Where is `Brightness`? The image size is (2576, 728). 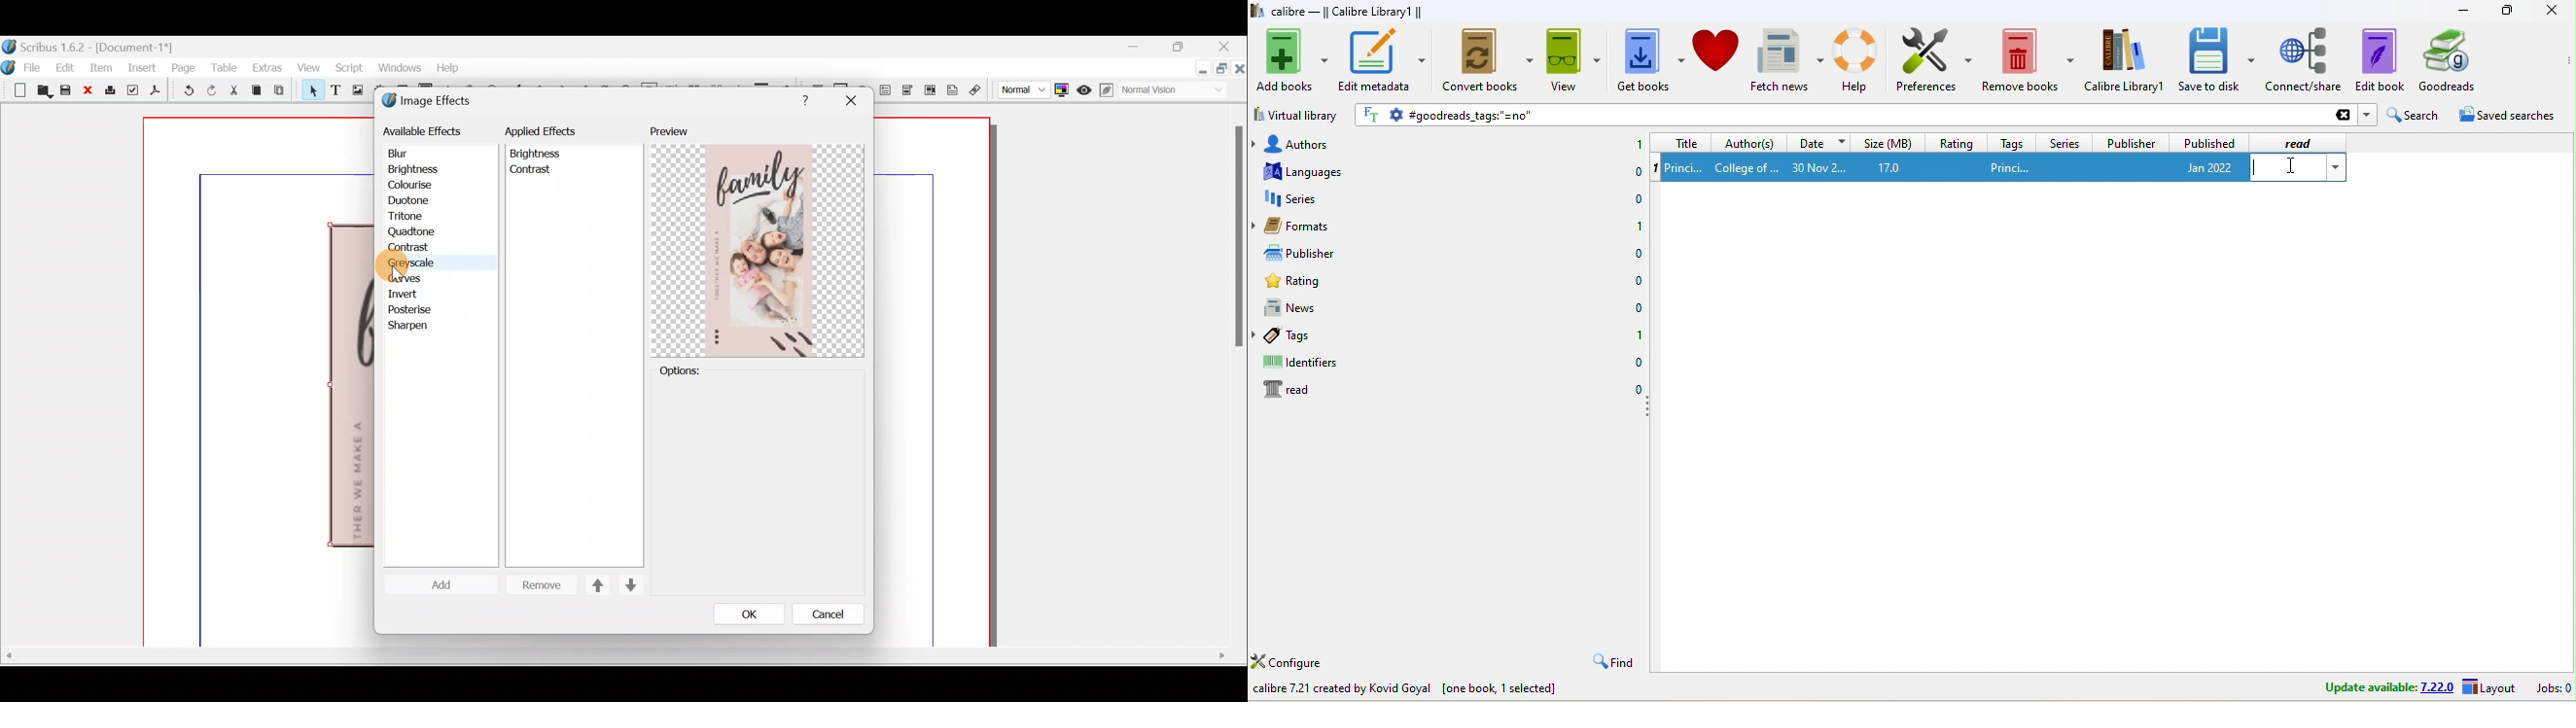
Brightness is located at coordinates (537, 153).